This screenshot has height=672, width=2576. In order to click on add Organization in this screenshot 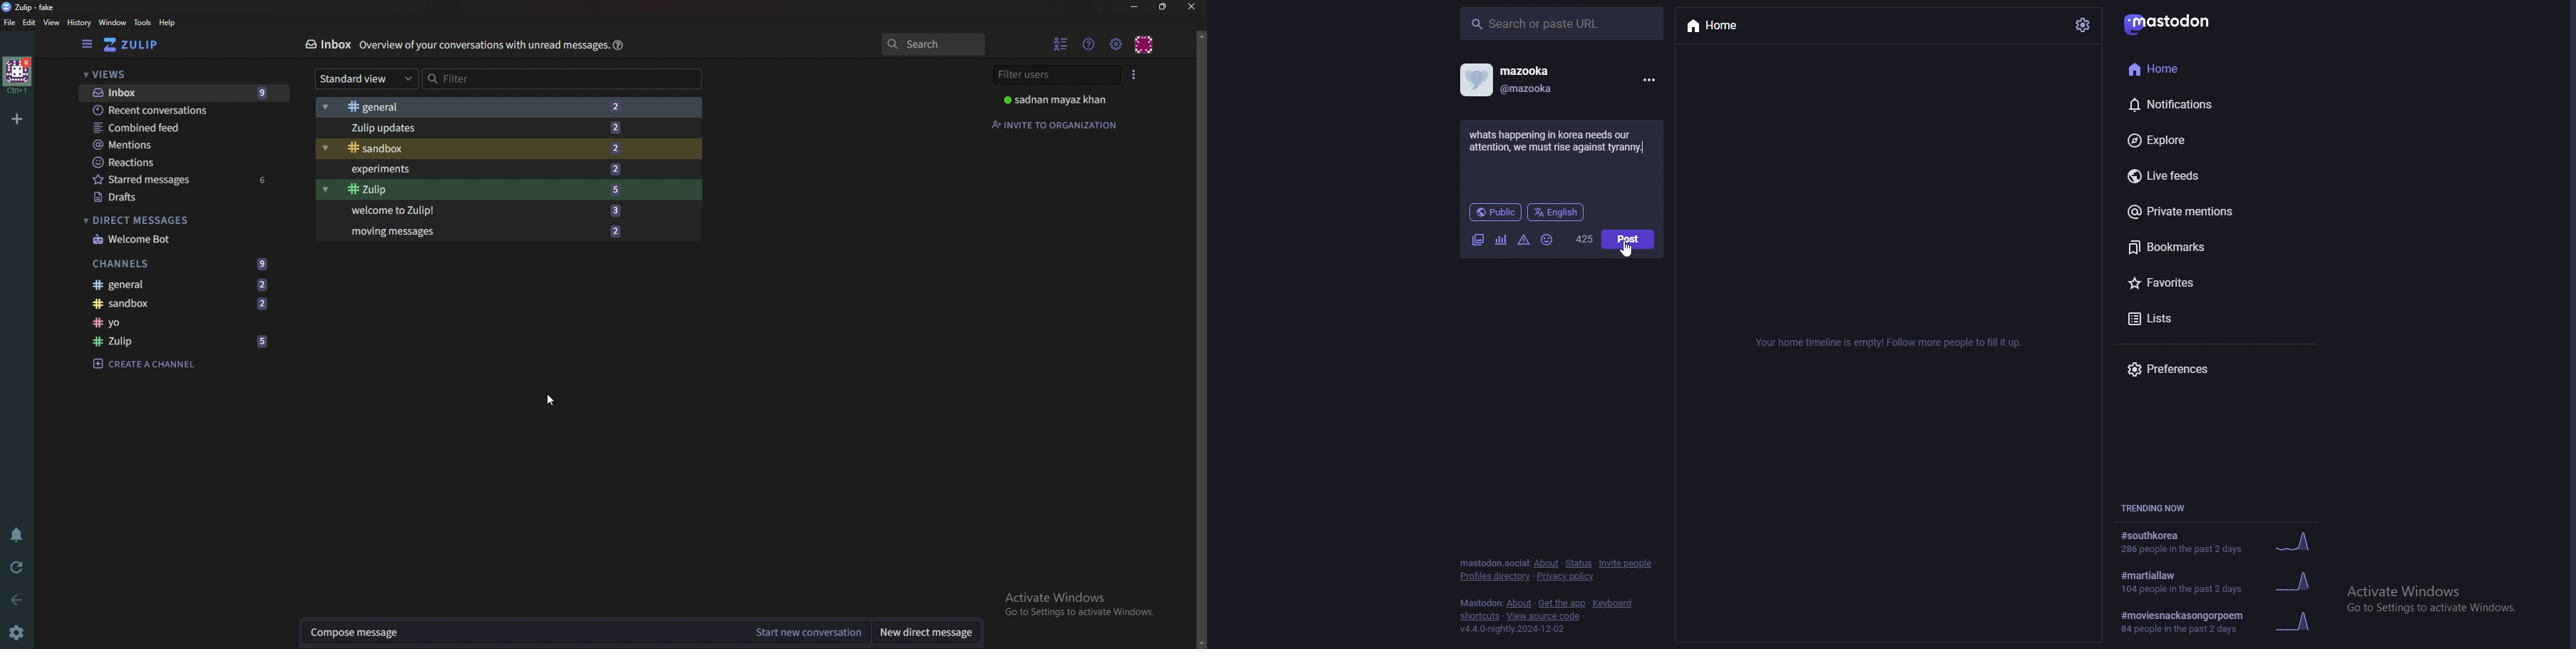, I will do `click(17, 119)`.